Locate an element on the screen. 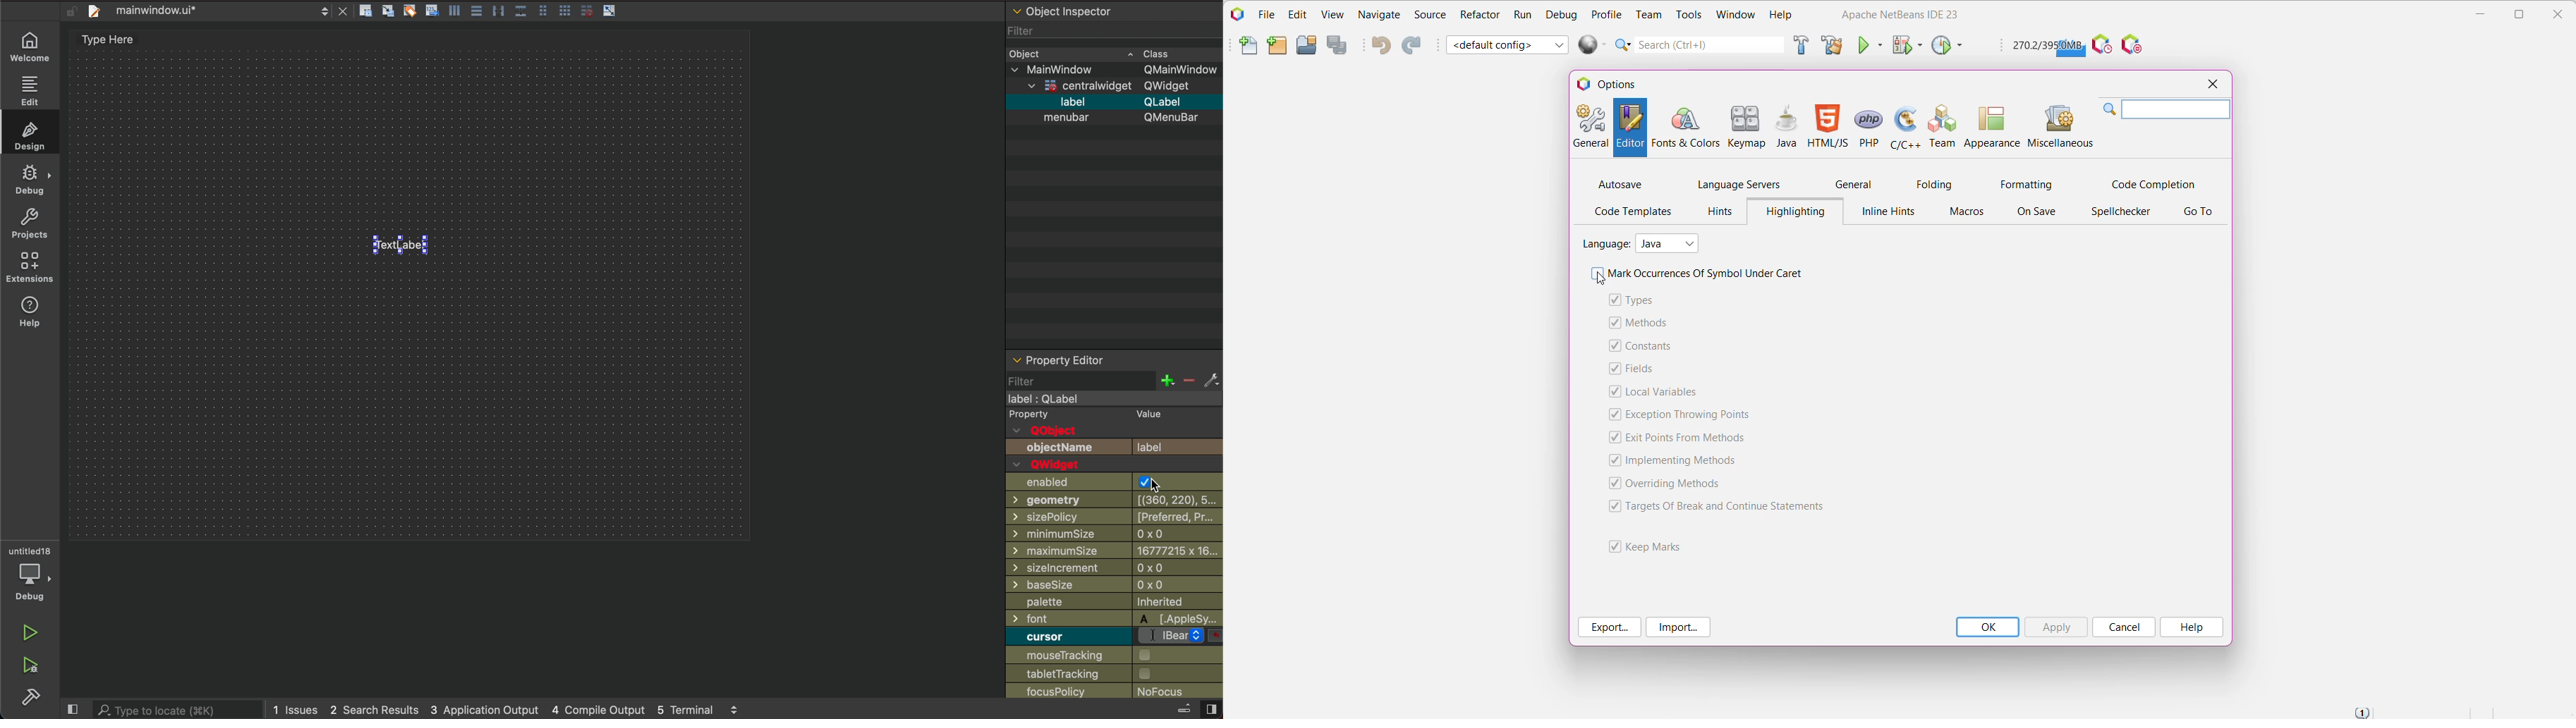 This screenshot has height=728, width=2576. Pause I/O Checks is located at coordinates (2134, 45).